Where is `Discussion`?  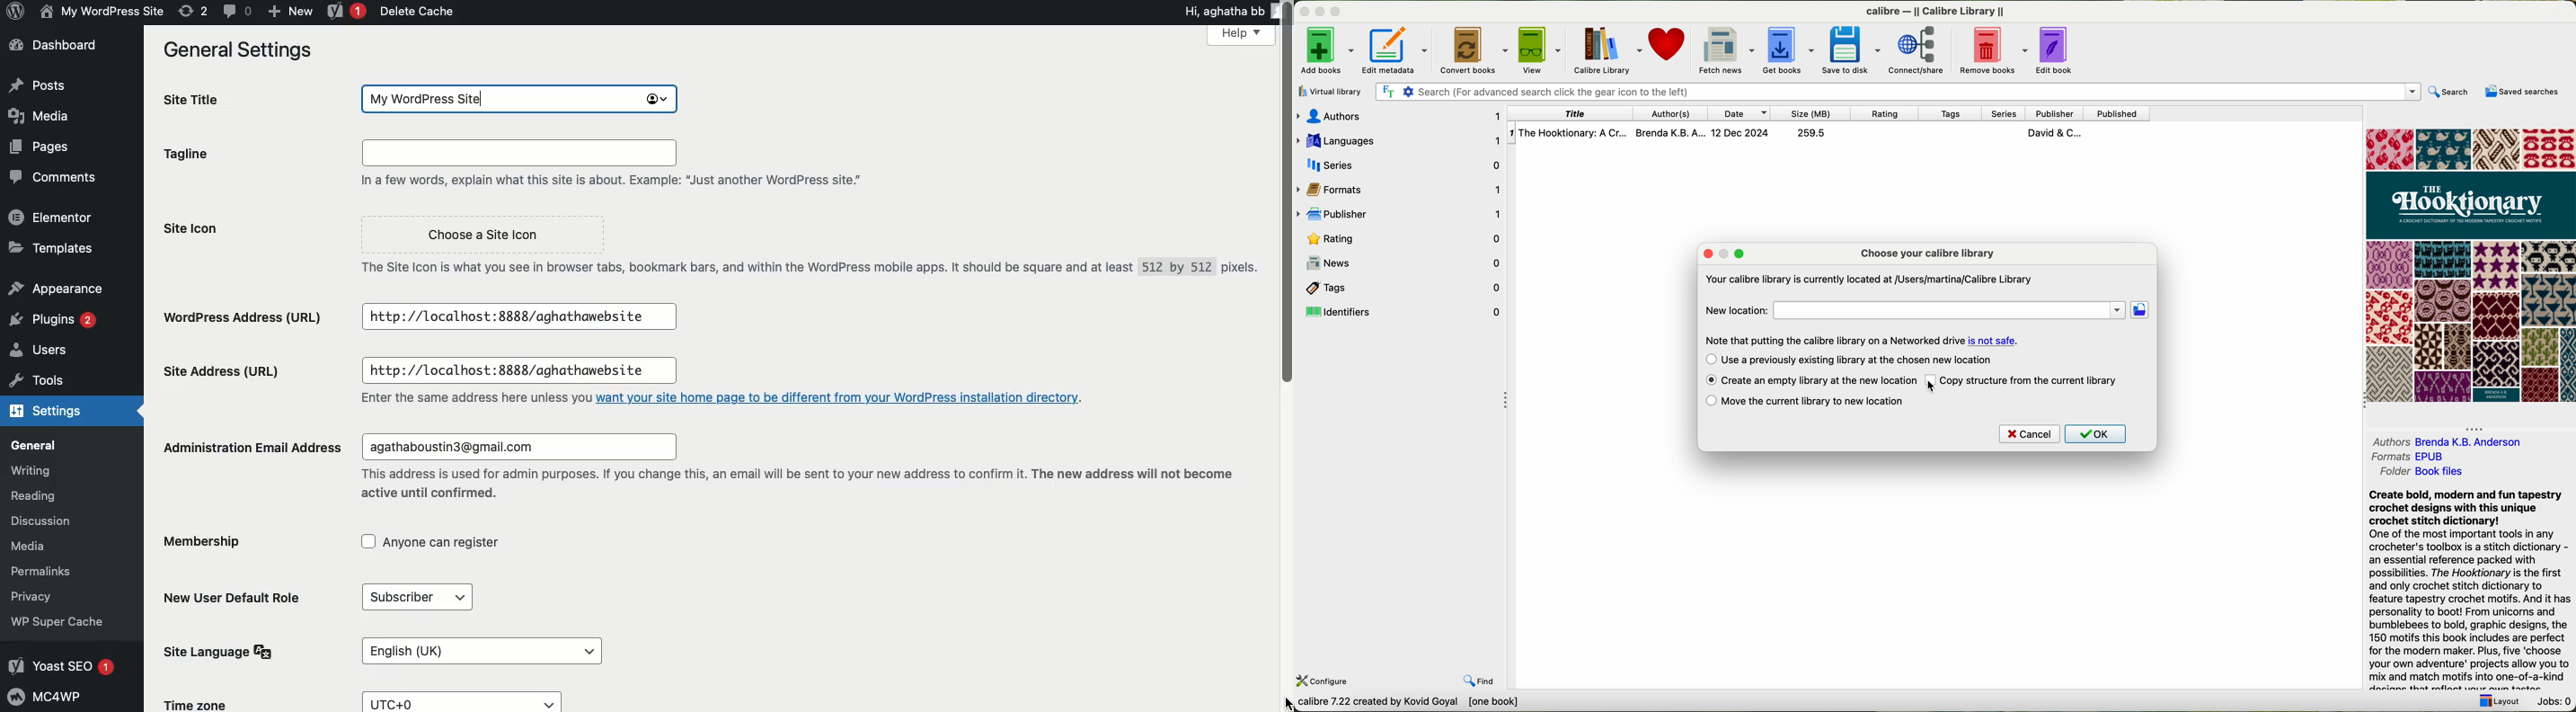 Discussion is located at coordinates (37, 523).